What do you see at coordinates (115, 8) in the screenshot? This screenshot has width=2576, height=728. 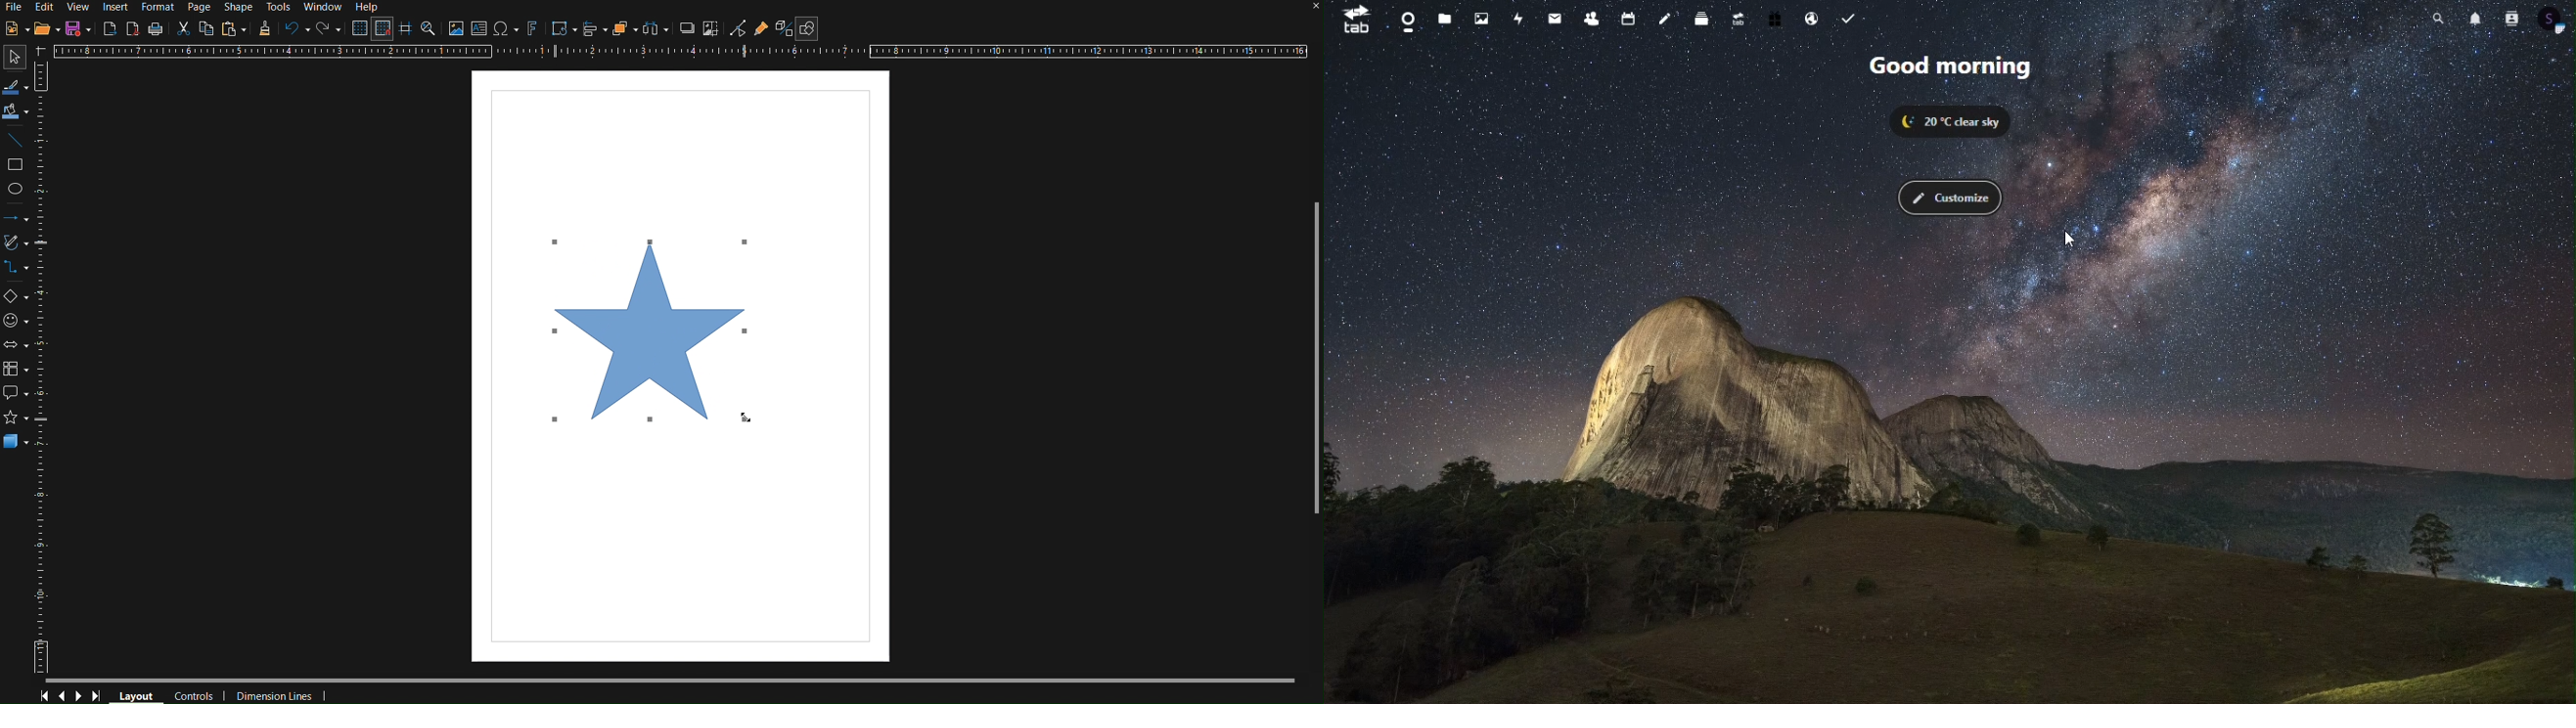 I see `Insert` at bounding box center [115, 8].